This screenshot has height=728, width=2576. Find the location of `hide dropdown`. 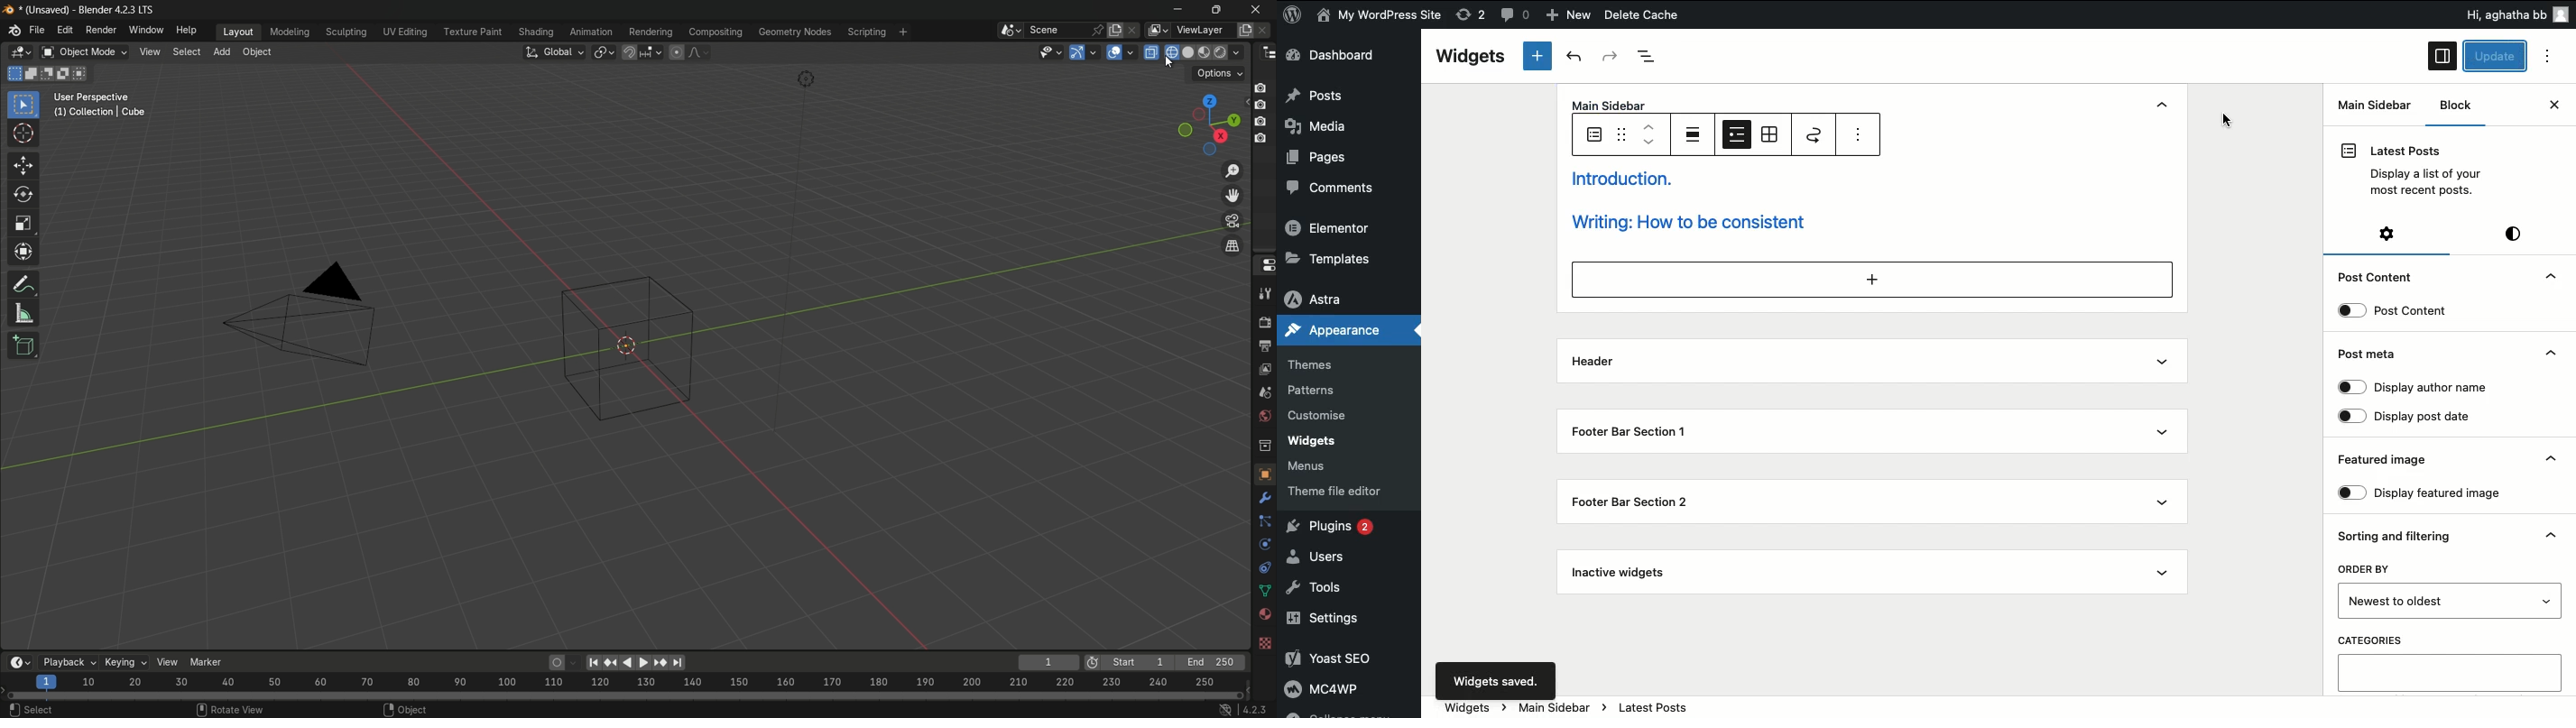

hide dropdown is located at coordinates (2161, 106).